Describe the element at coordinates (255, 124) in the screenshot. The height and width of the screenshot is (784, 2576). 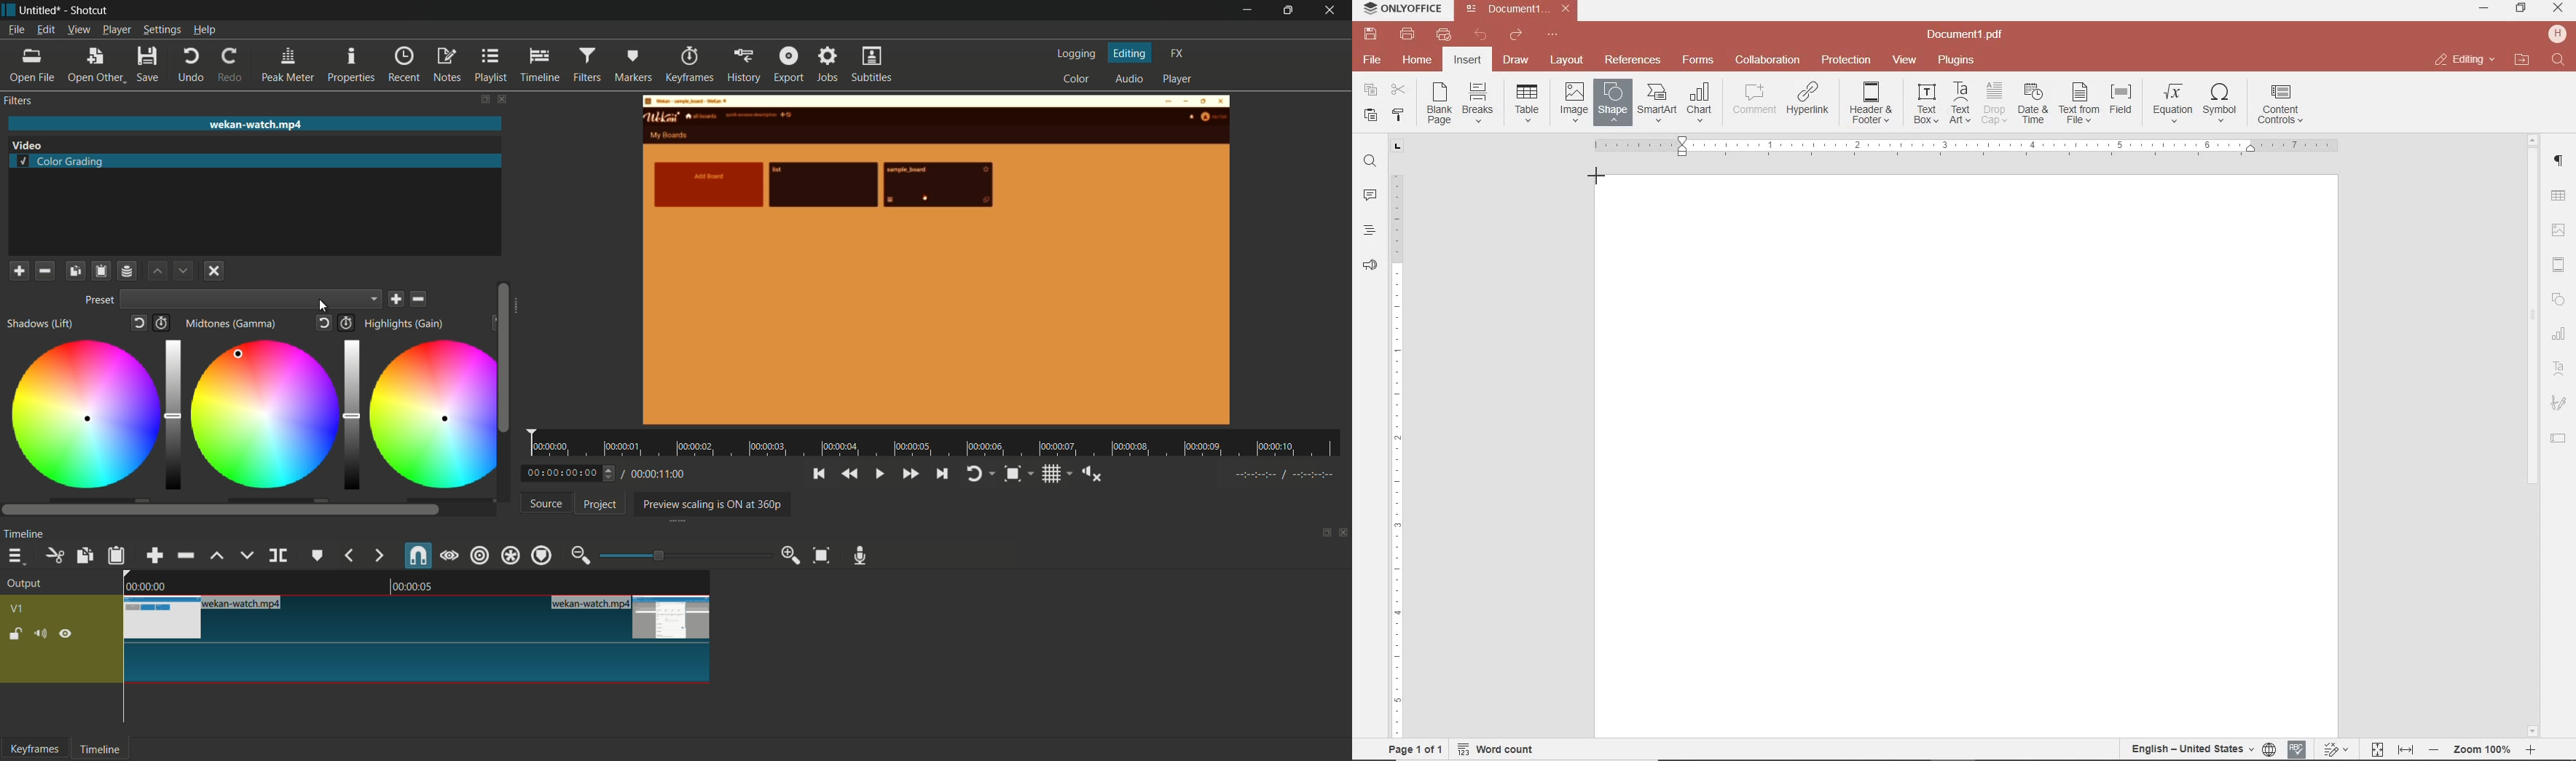
I see `imported file name` at that location.